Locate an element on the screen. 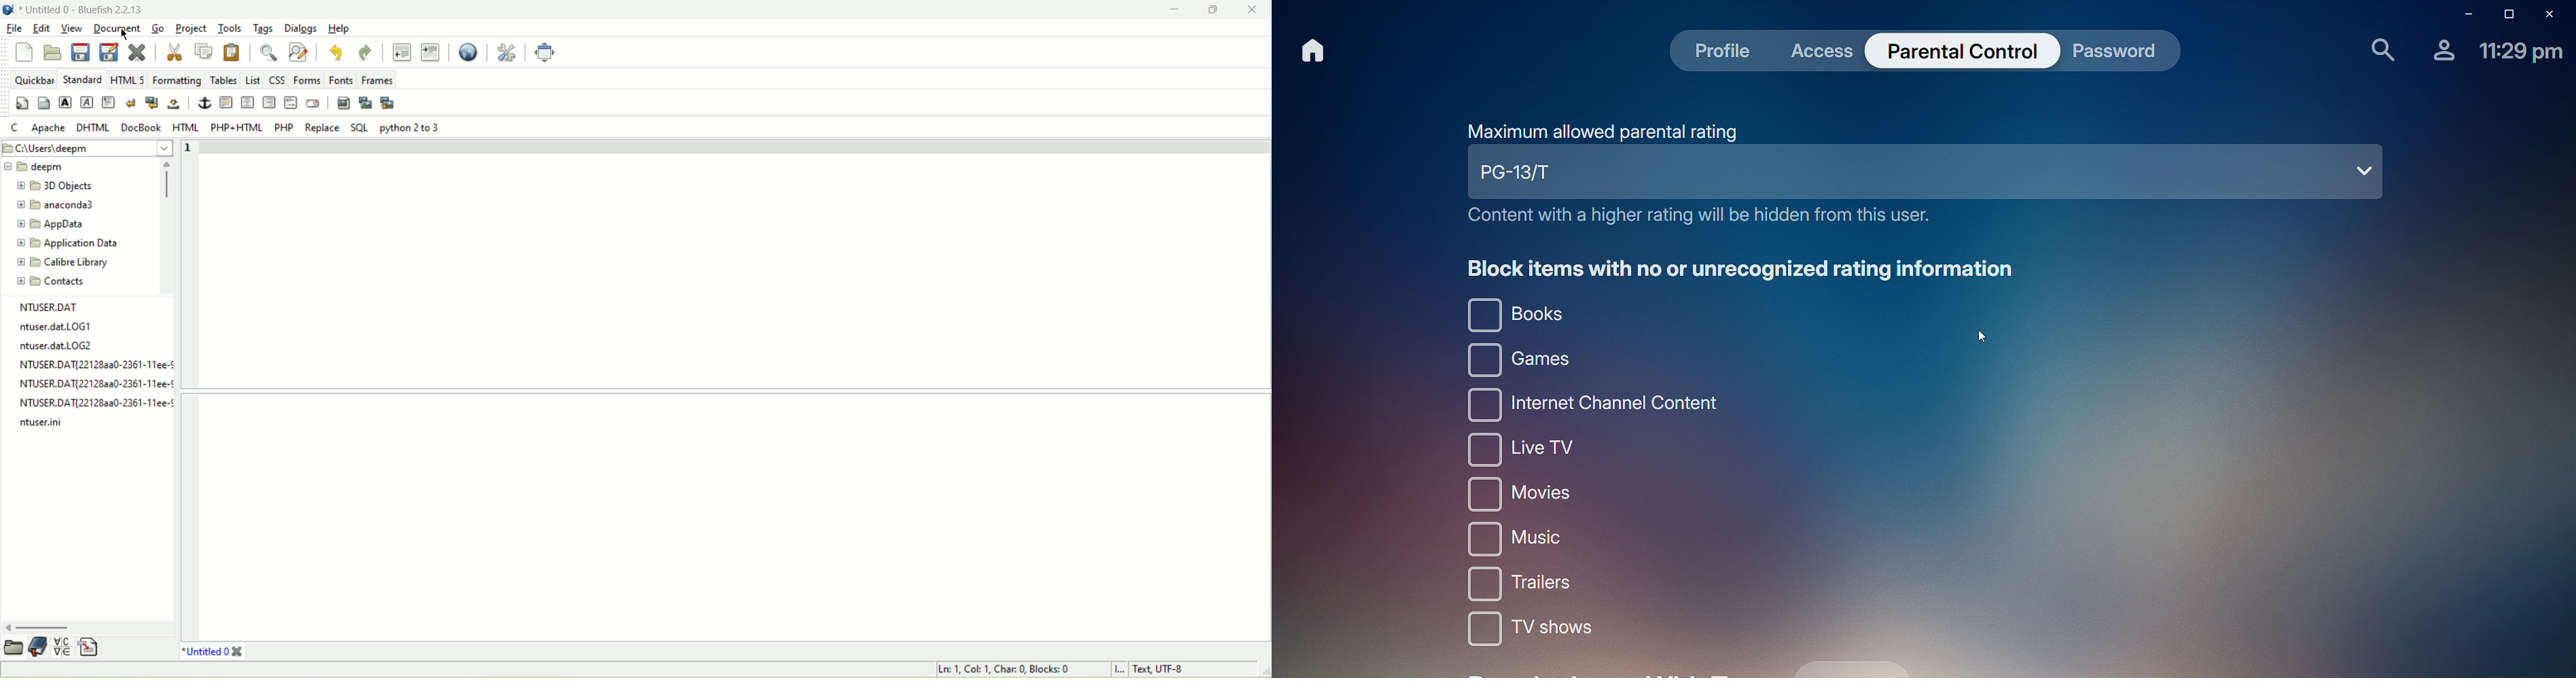  editor is located at coordinates (737, 389).